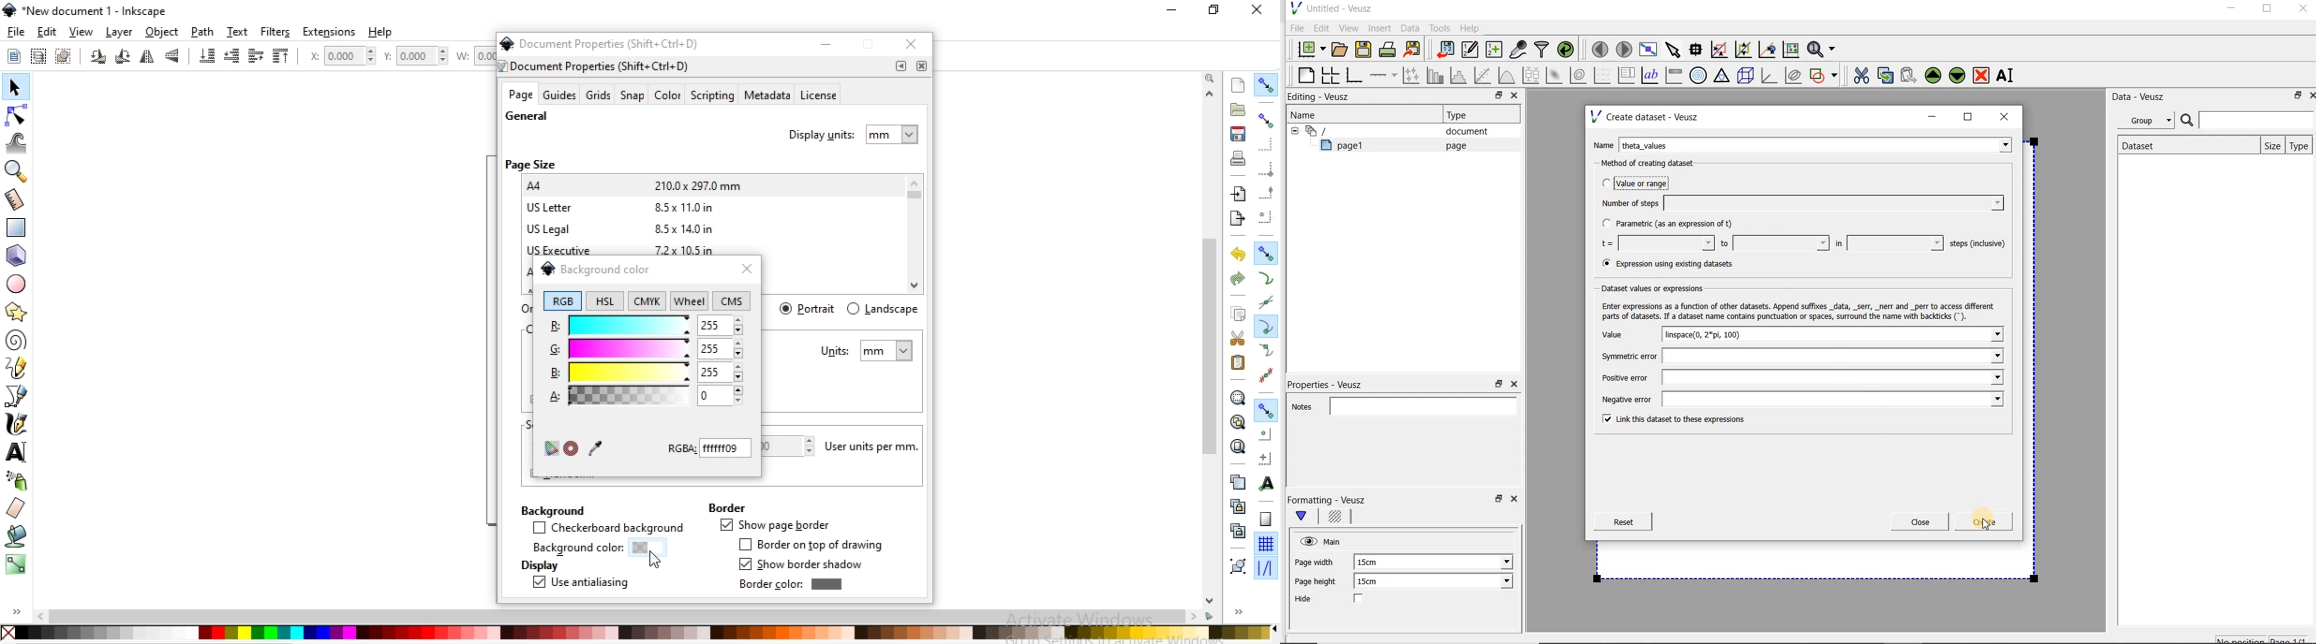  I want to click on Negative error , so click(1799, 400).